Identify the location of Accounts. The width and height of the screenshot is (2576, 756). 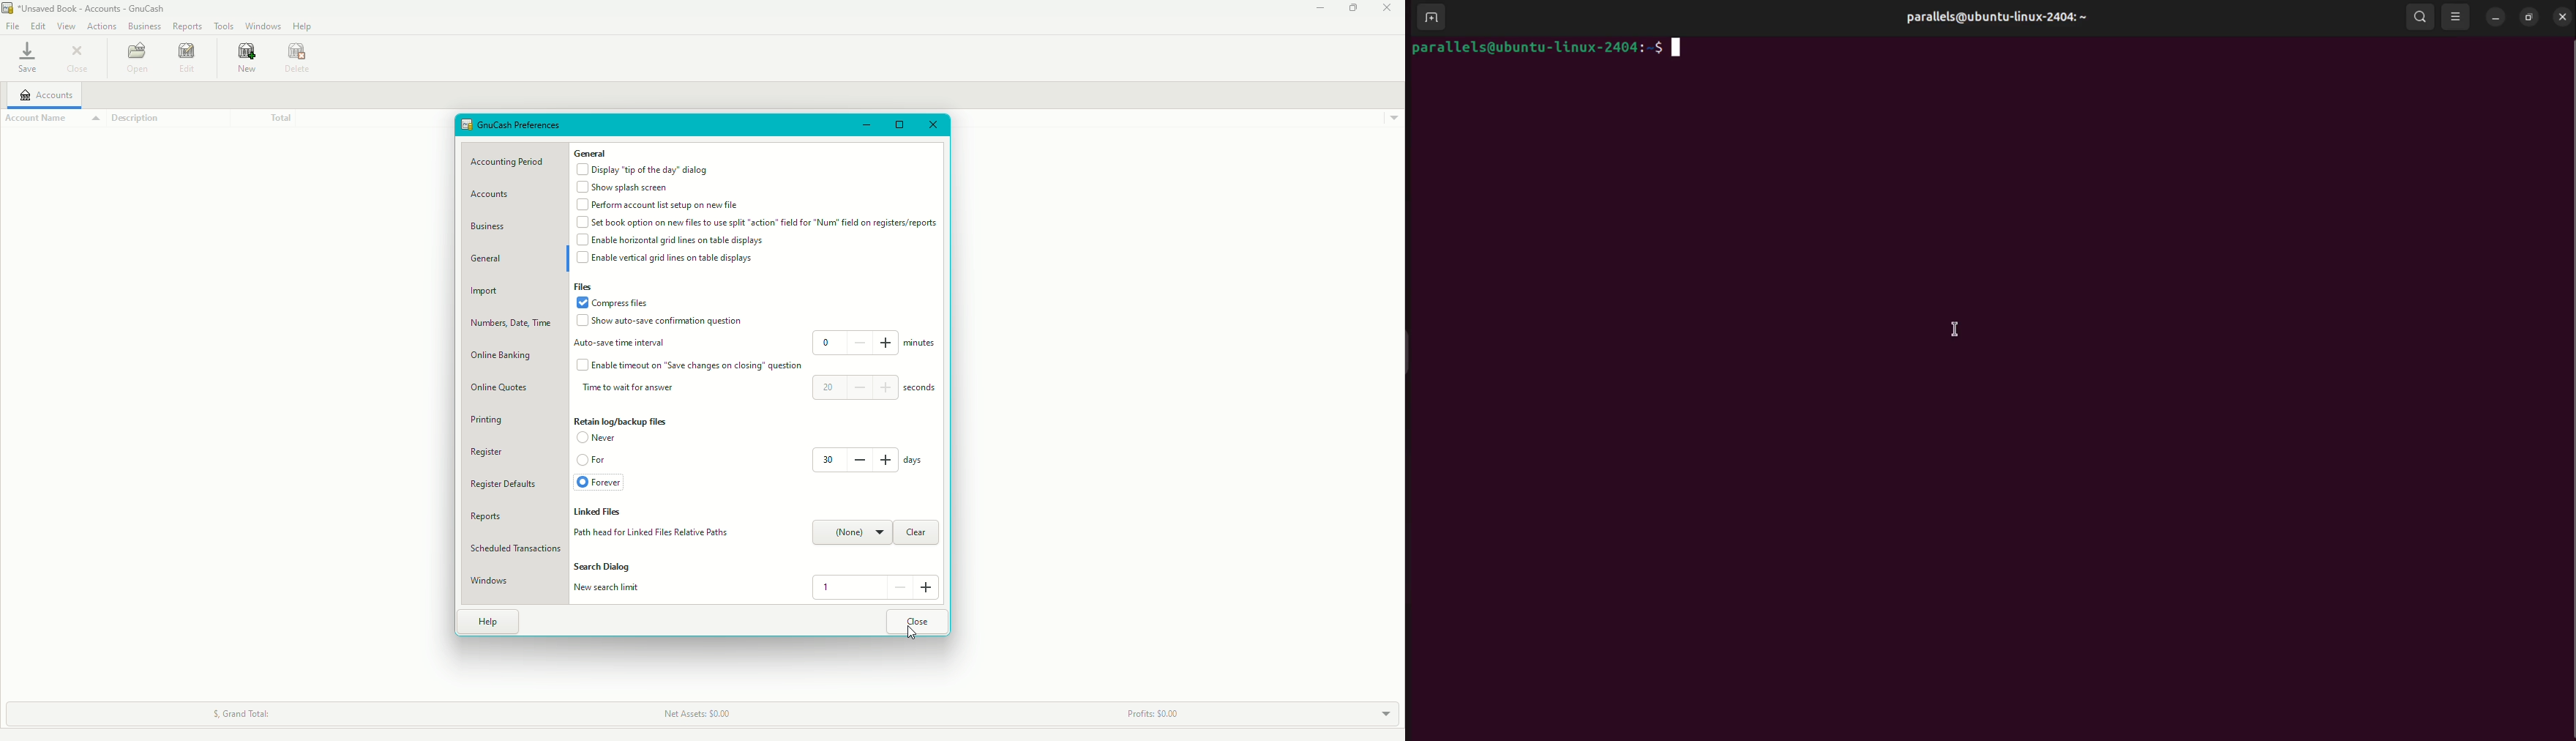
(493, 194).